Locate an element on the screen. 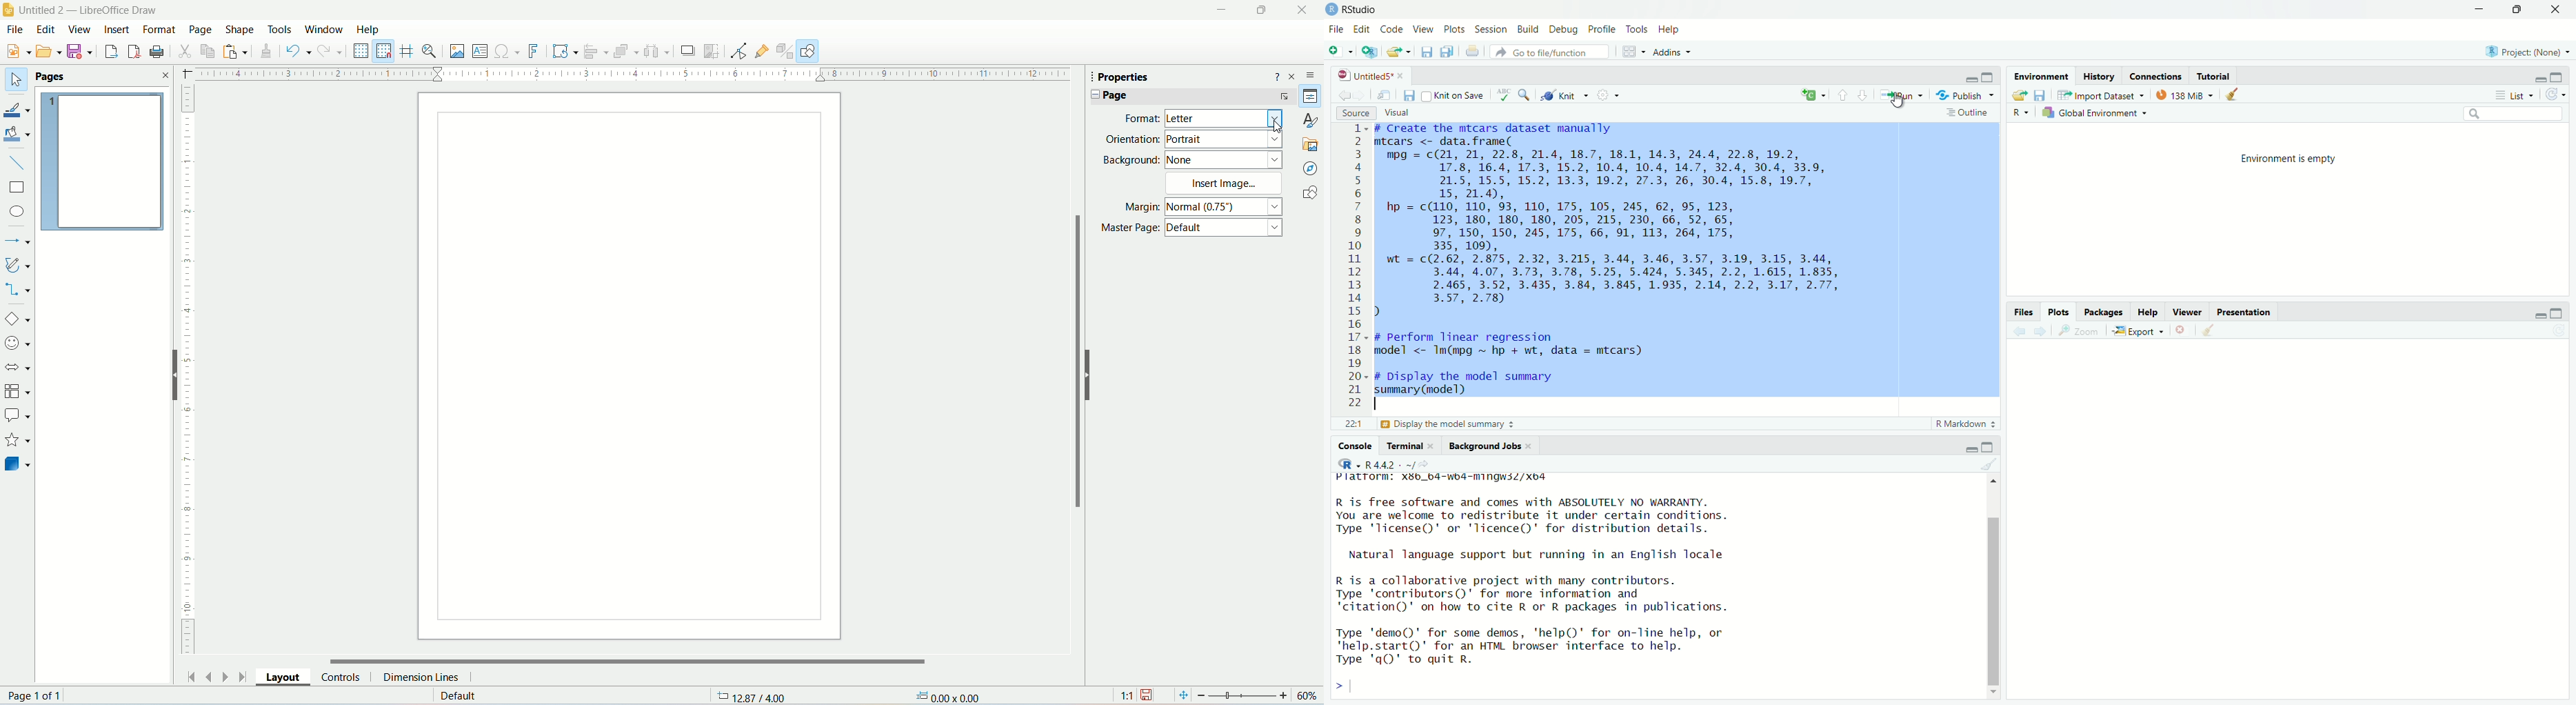 Image resolution: width=2576 pixels, height=728 pixels. create project is located at coordinates (1370, 52).